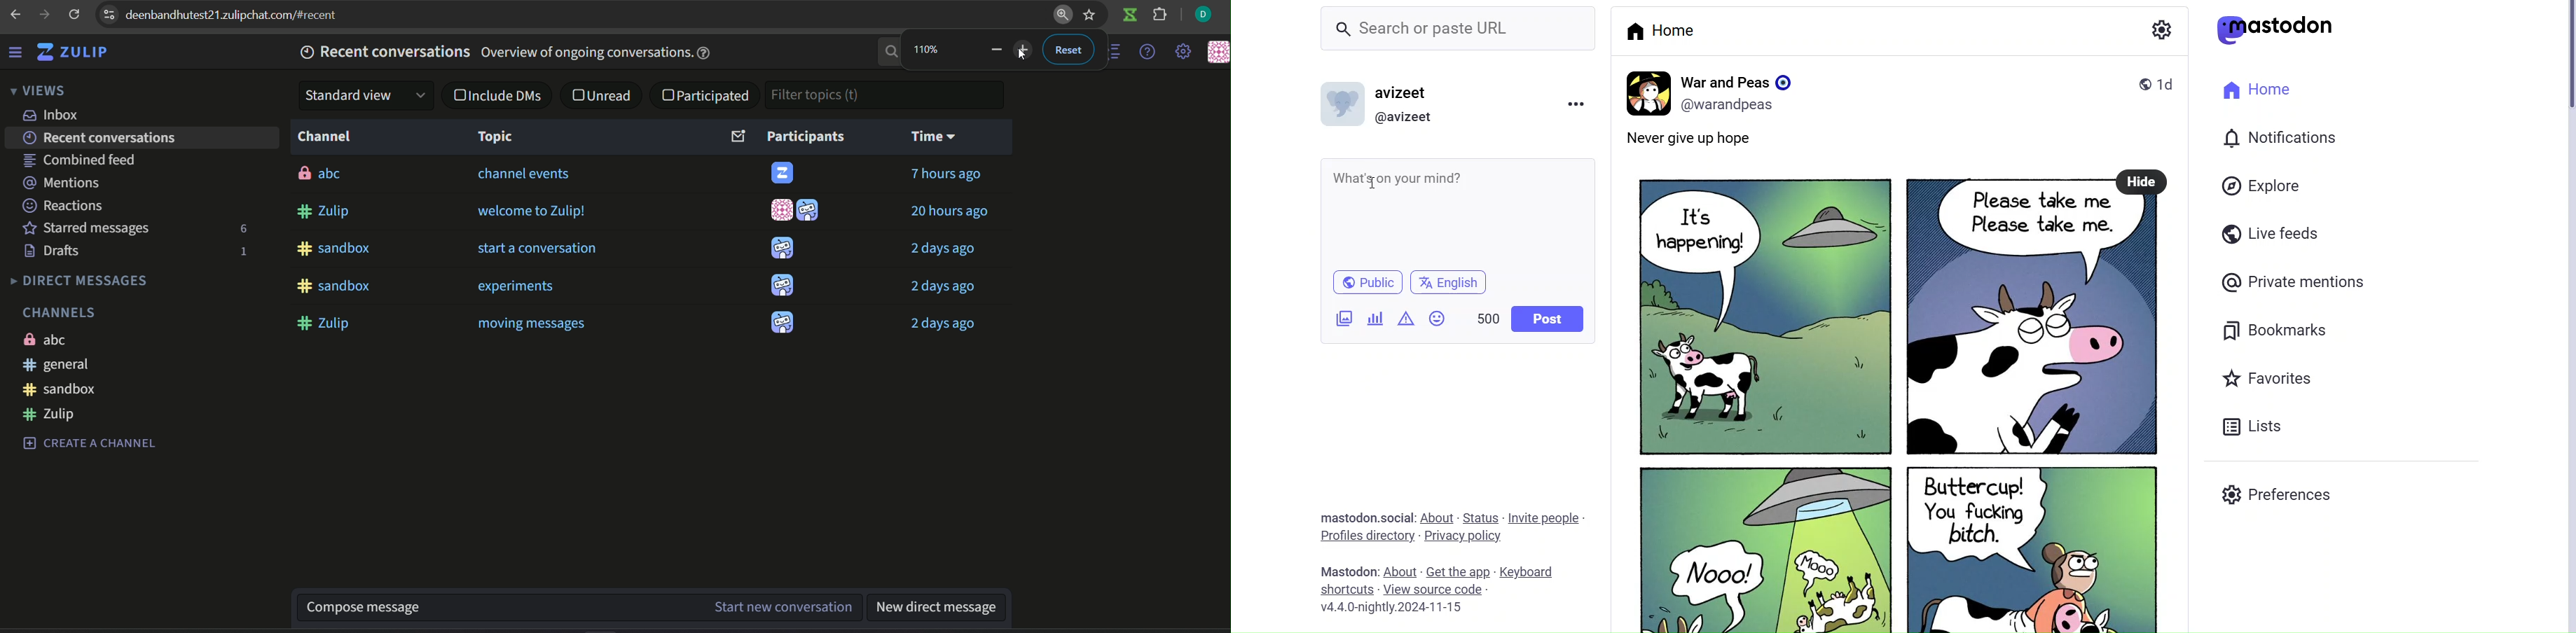  Describe the element at coordinates (1460, 571) in the screenshot. I see `Get the App` at that location.